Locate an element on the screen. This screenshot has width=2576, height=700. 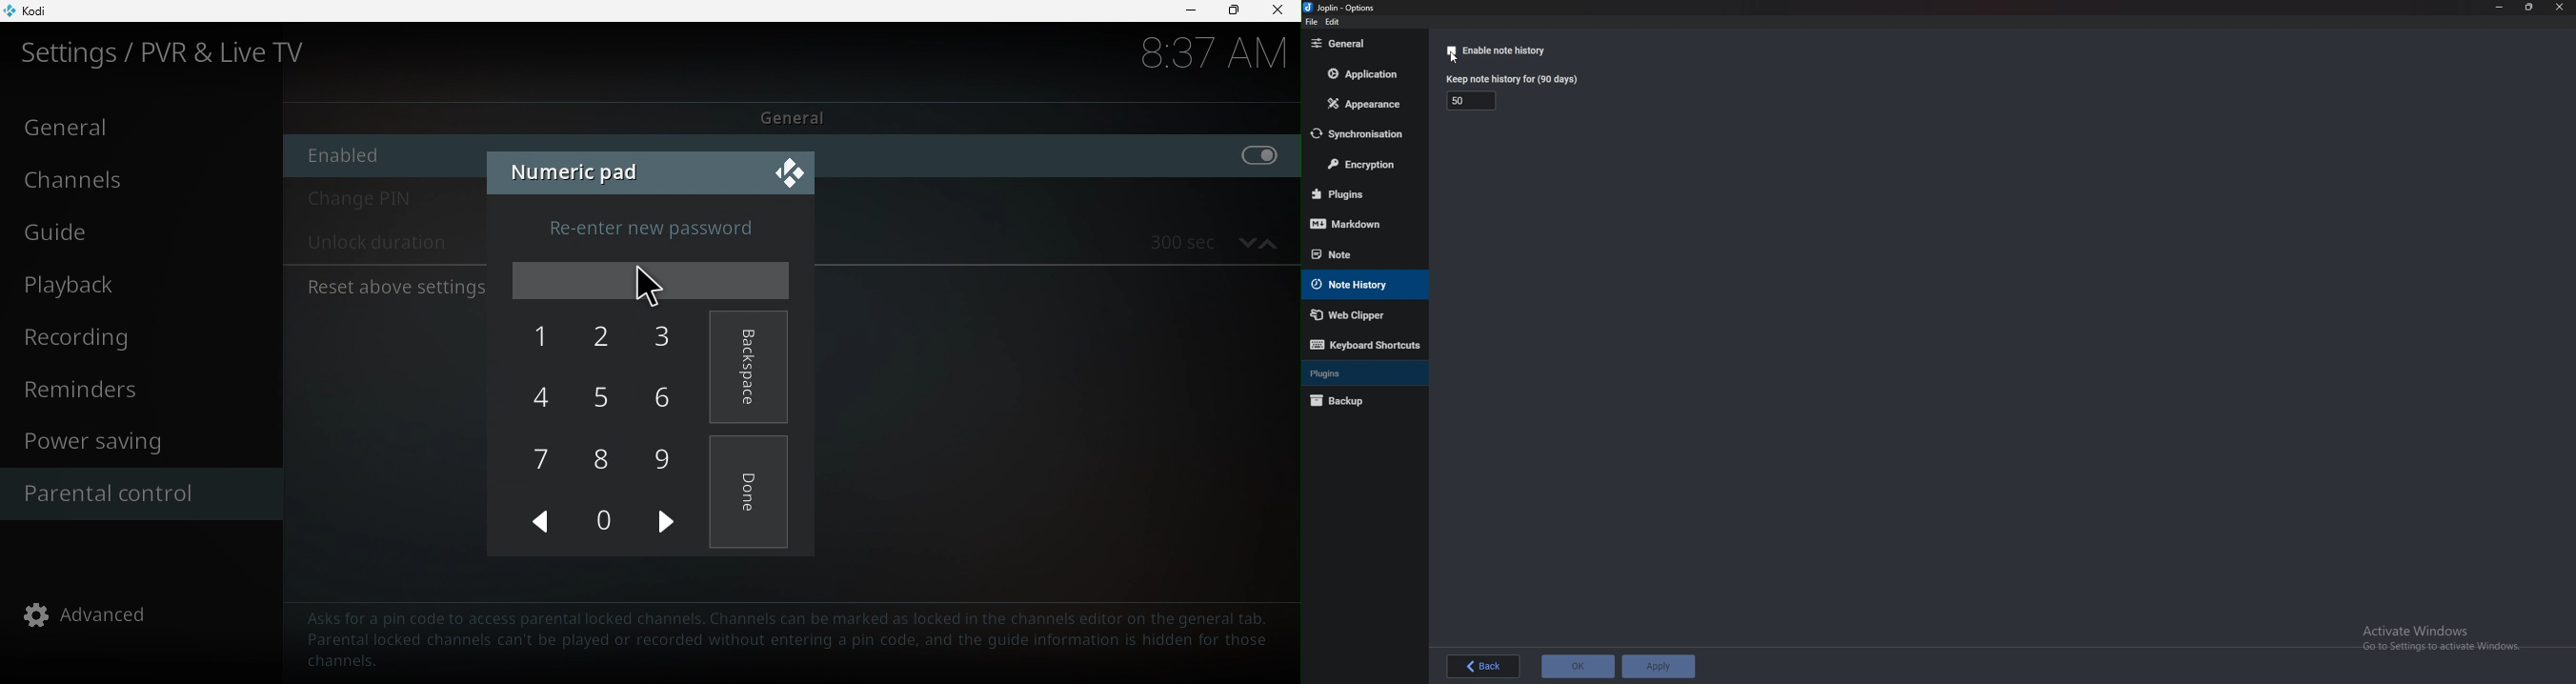
apply is located at coordinates (1659, 666).